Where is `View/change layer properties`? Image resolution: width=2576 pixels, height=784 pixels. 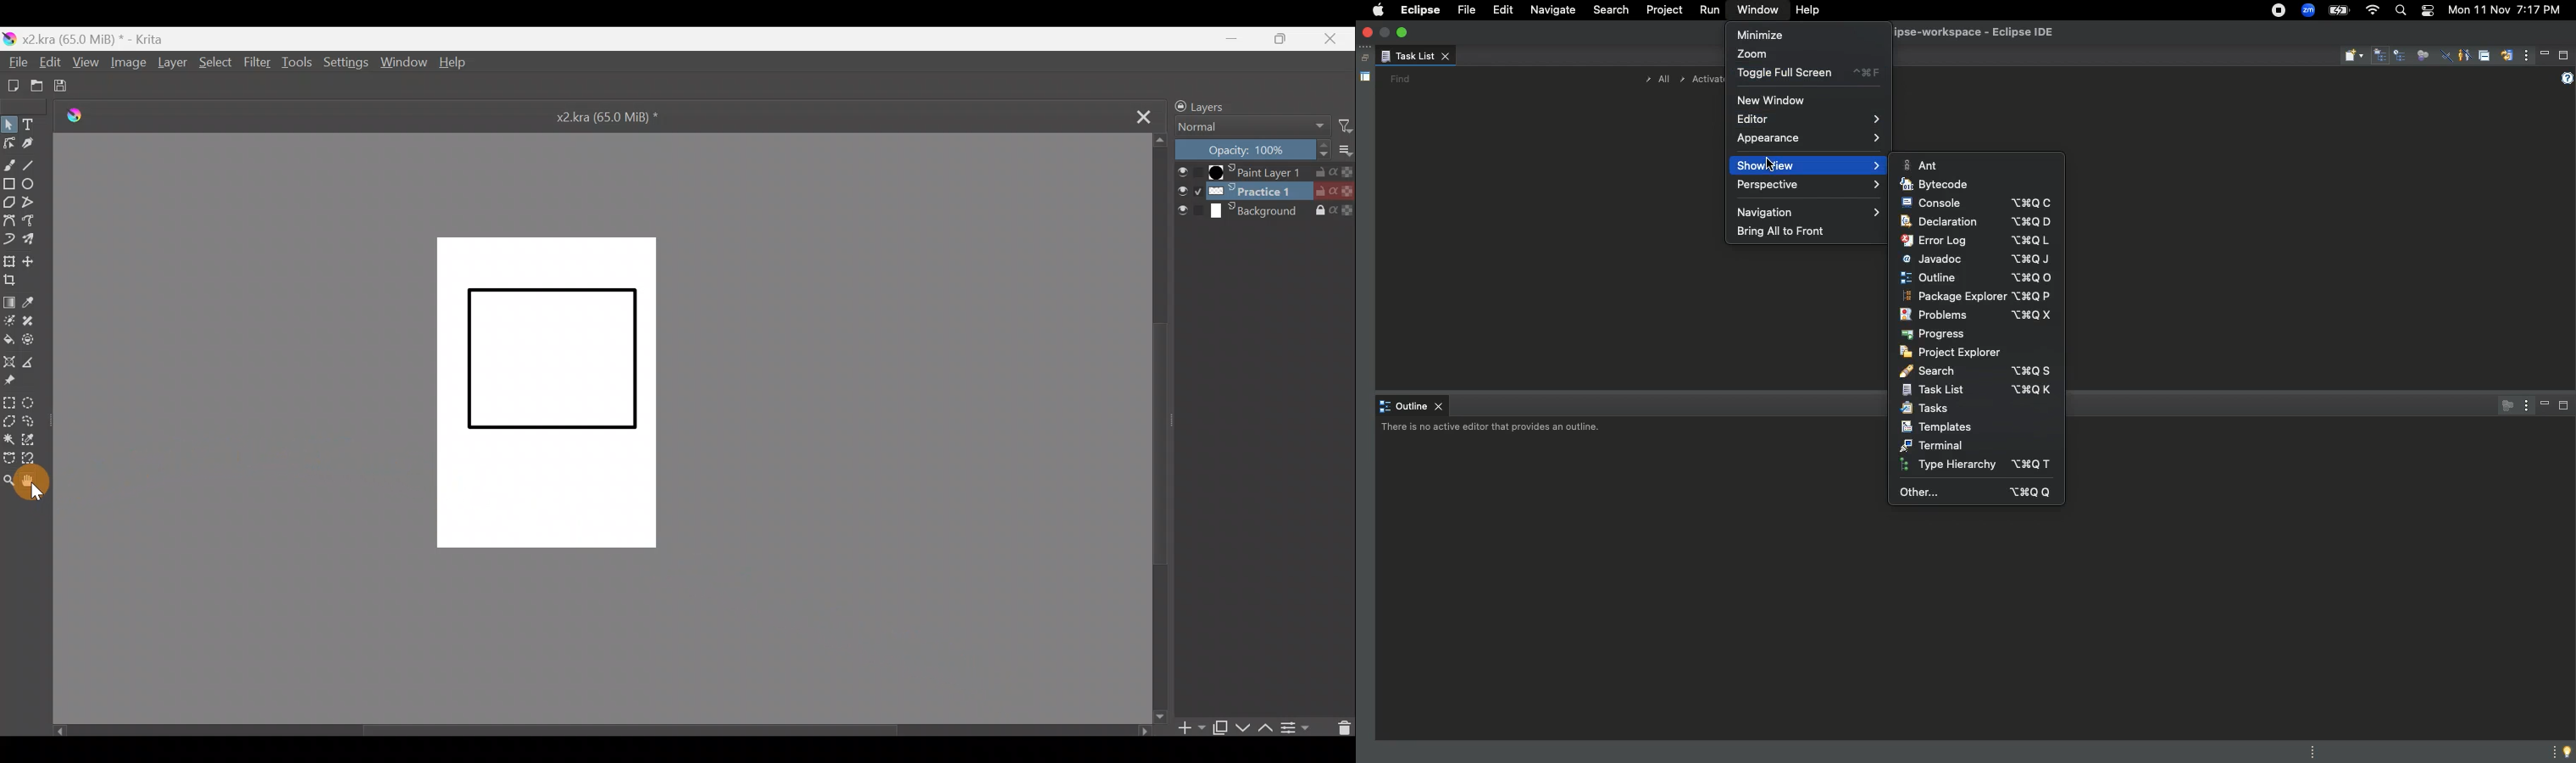 View/change layer properties is located at coordinates (1297, 728).